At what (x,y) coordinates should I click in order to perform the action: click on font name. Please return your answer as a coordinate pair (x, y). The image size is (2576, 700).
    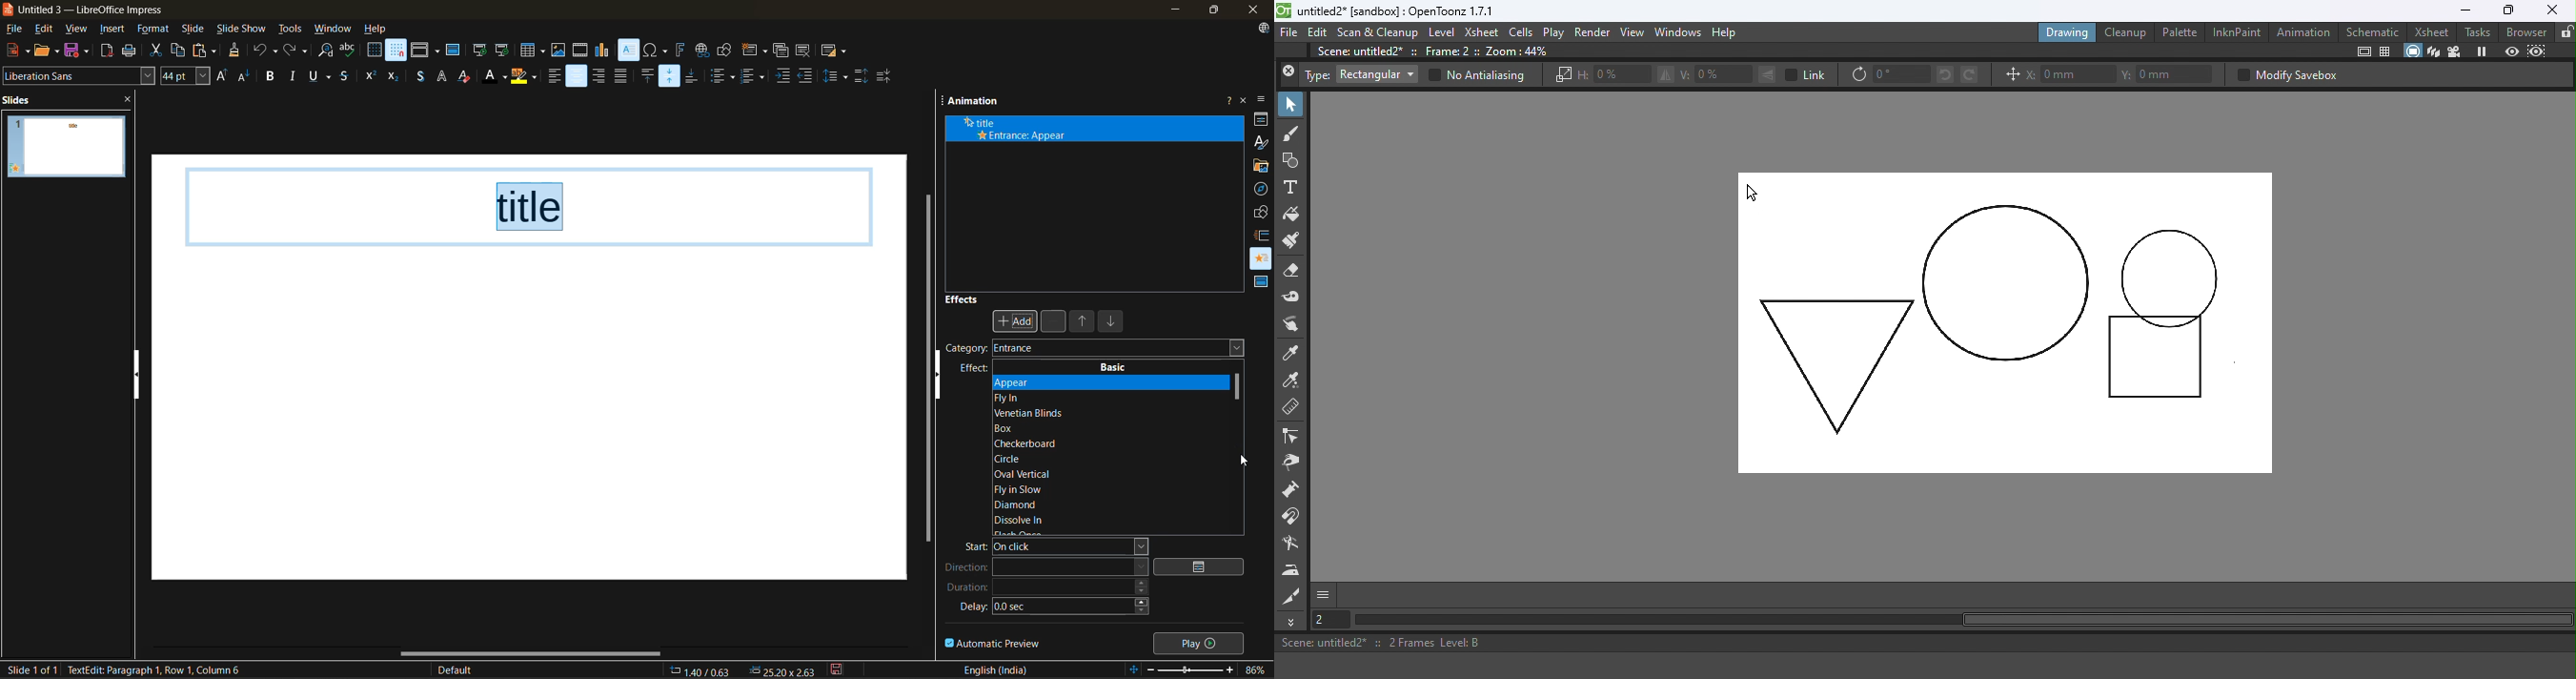
    Looking at the image, I should click on (79, 74).